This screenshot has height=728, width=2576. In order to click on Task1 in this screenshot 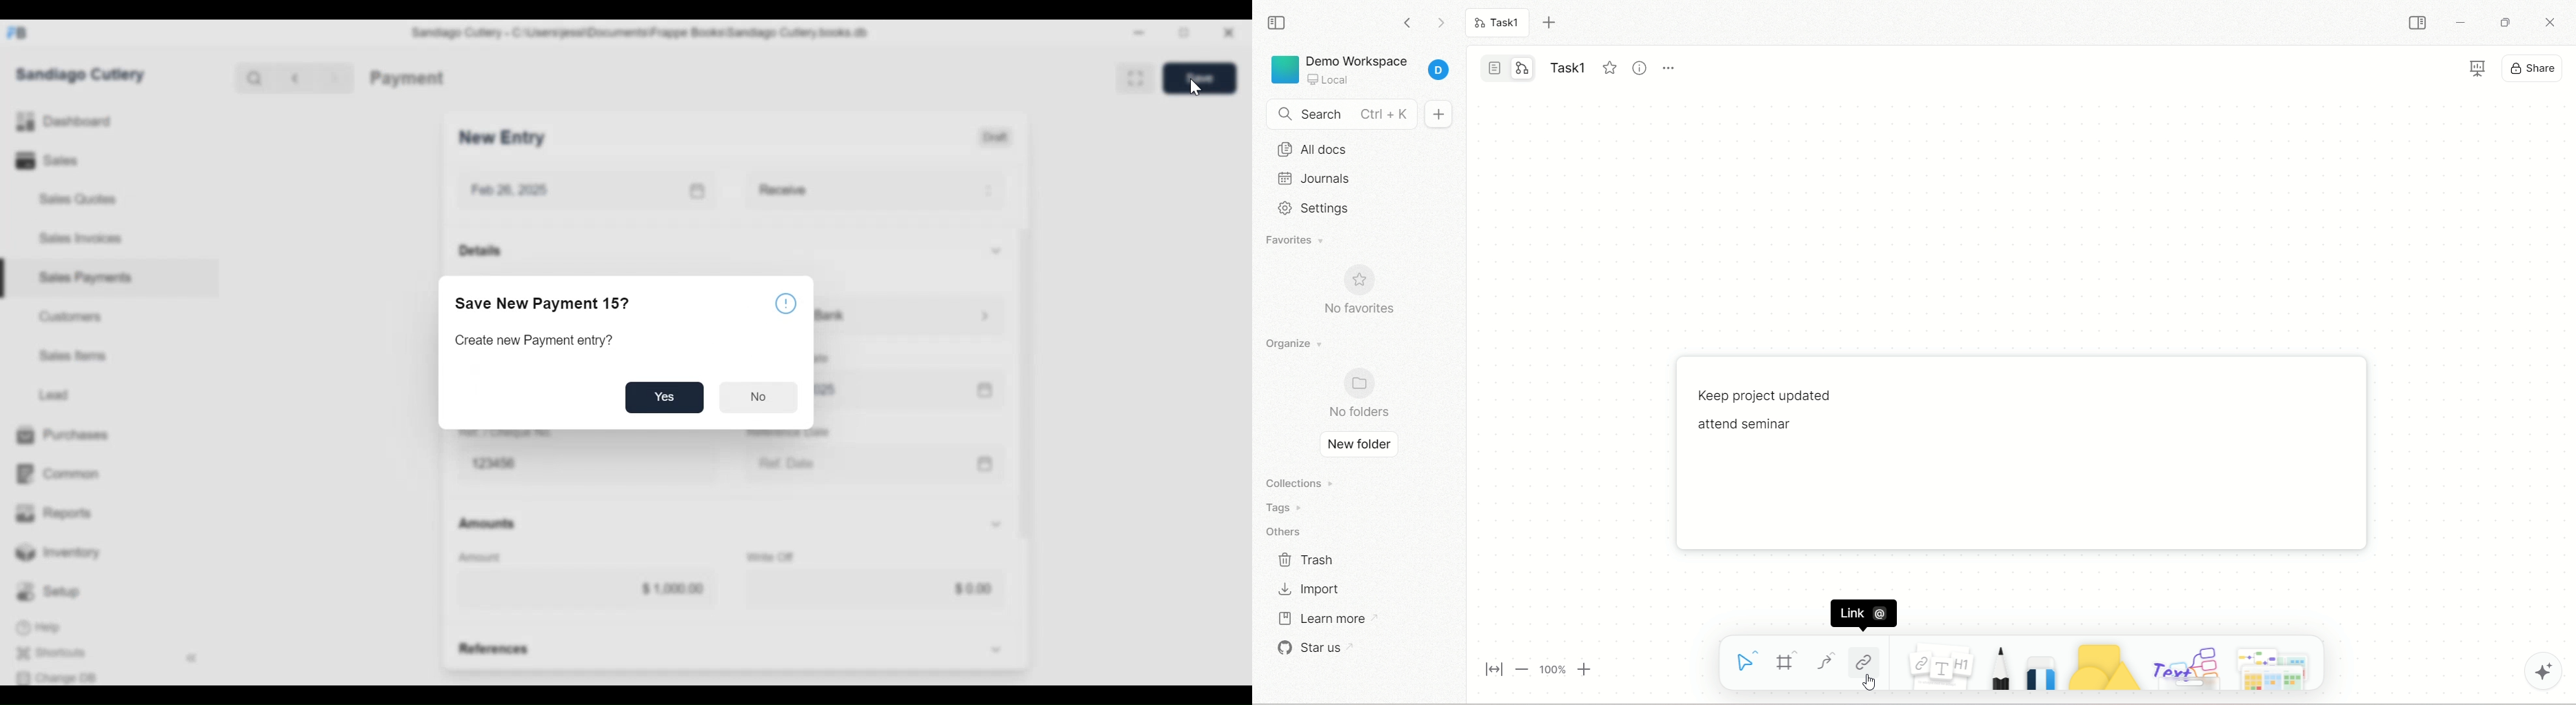, I will do `click(1502, 24)`.